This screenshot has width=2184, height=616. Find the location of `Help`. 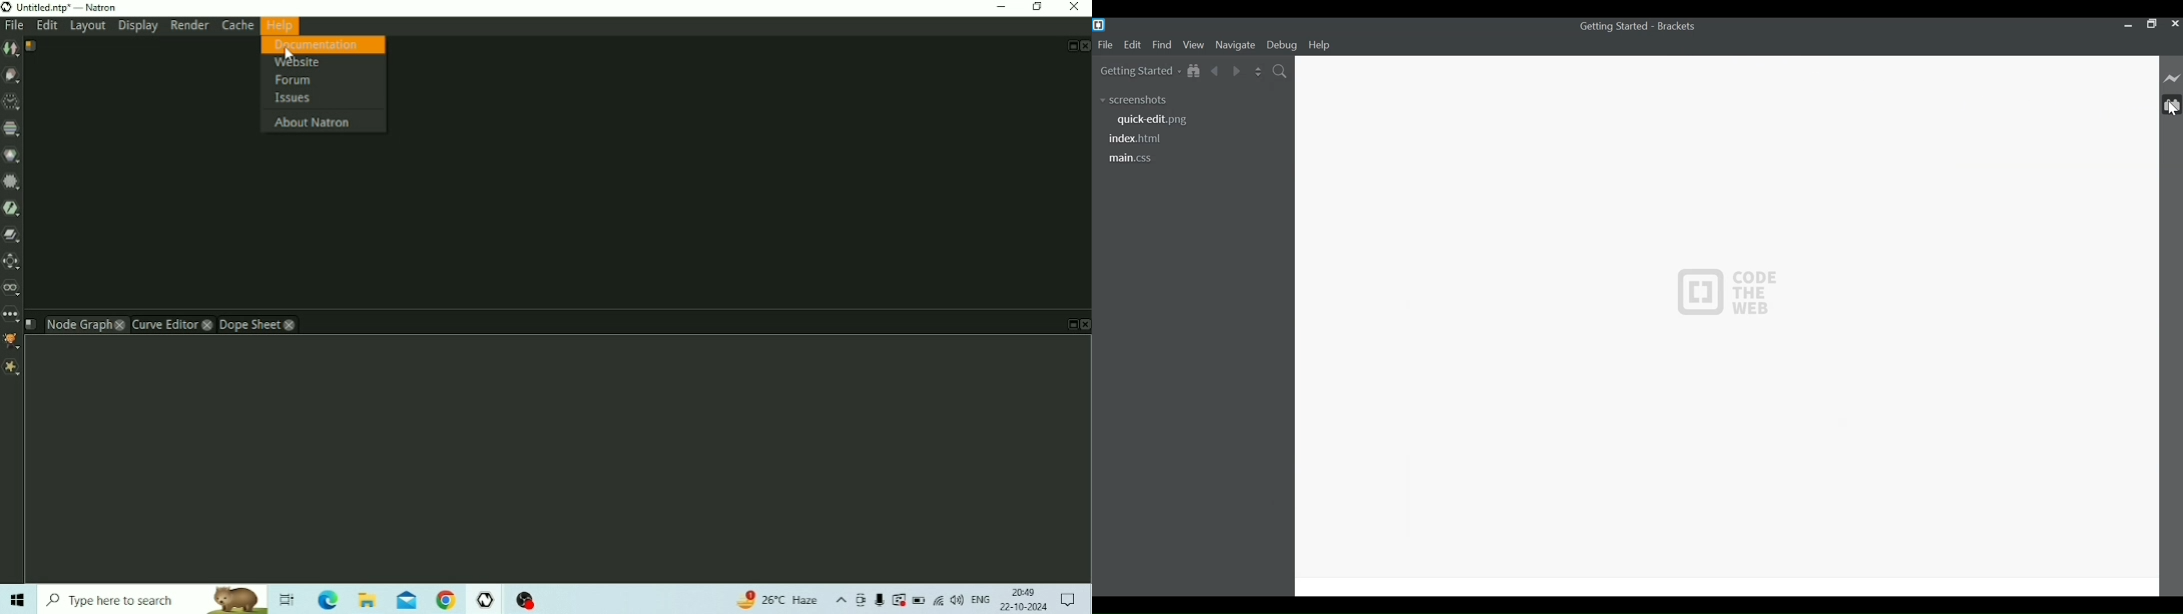

Help is located at coordinates (1320, 45).